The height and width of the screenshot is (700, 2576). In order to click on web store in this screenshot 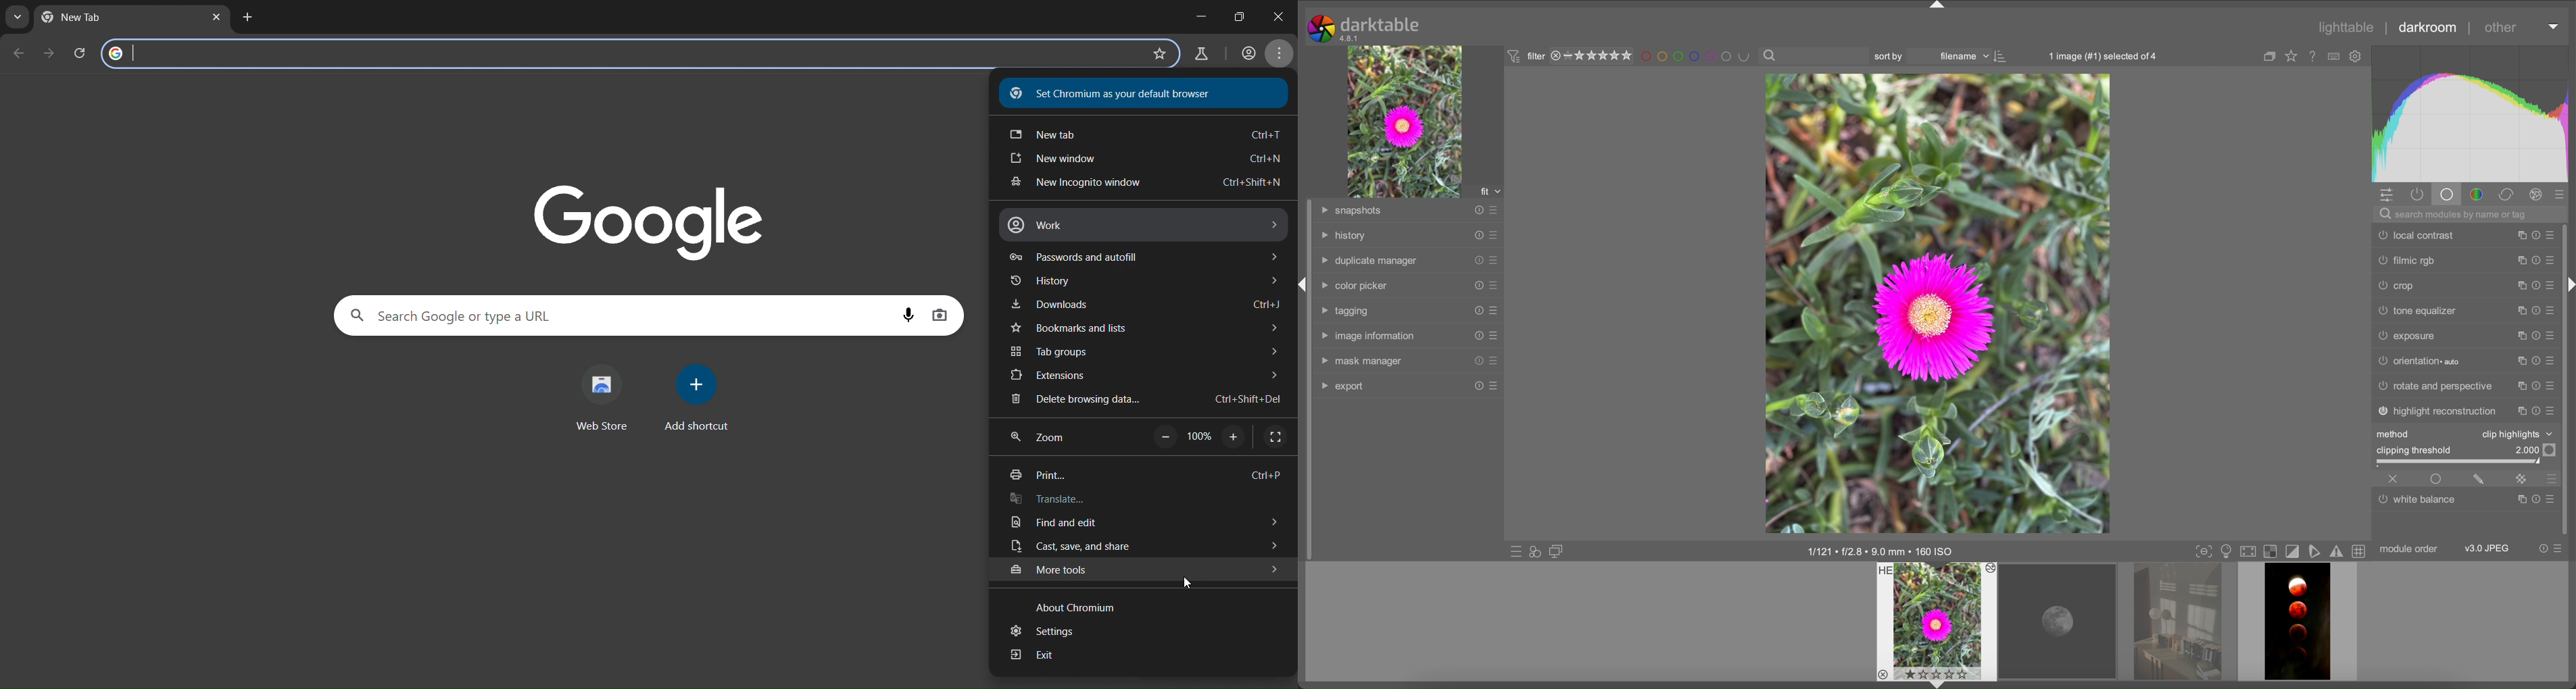, I will do `click(607, 397)`.